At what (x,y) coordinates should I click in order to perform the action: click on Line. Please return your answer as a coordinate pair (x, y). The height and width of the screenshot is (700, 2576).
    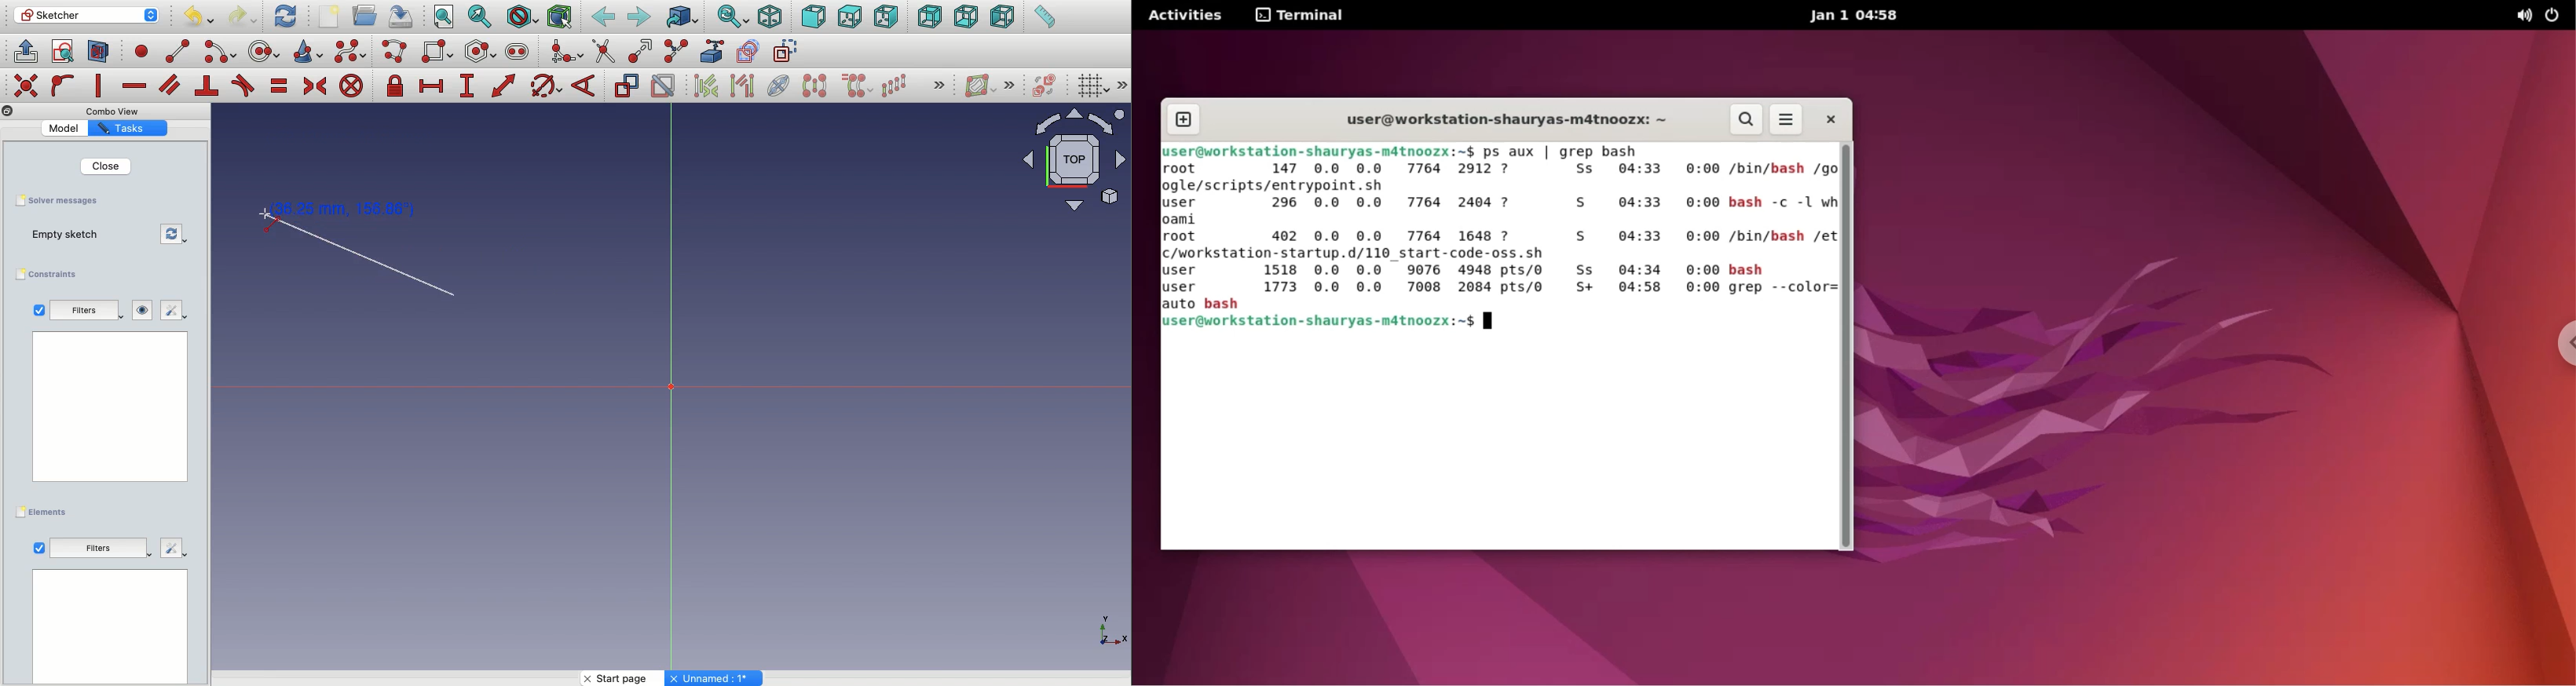
    Looking at the image, I should click on (387, 268).